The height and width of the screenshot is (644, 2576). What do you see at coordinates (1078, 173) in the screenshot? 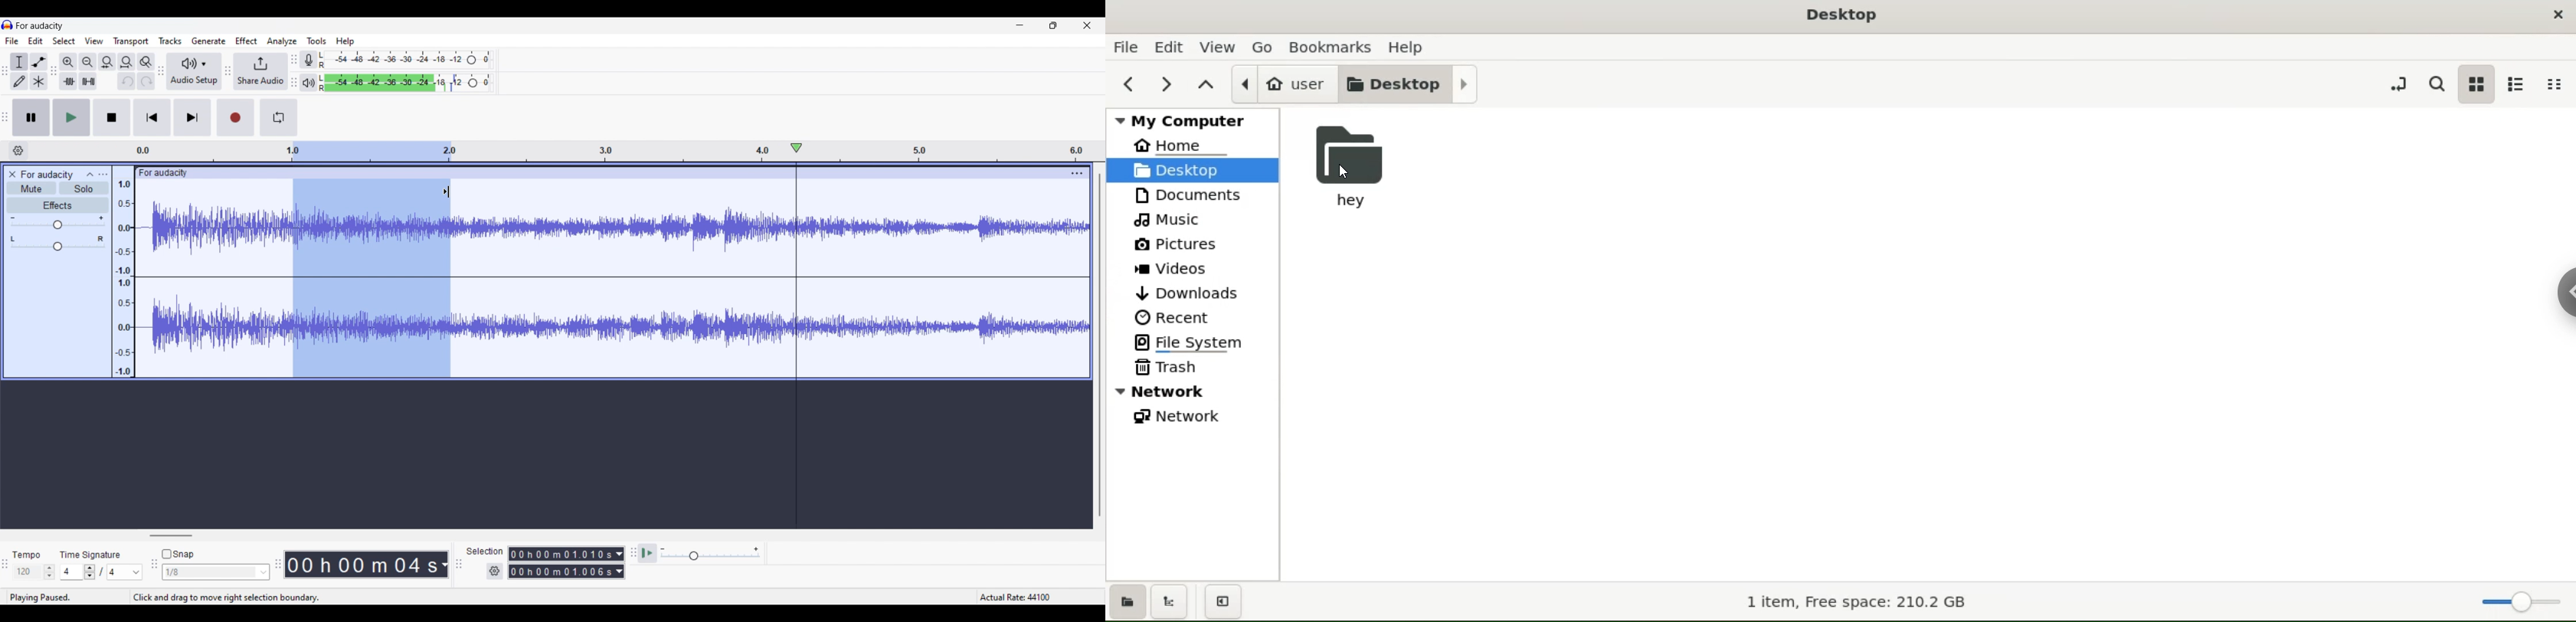
I see `Track settings` at bounding box center [1078, 173].